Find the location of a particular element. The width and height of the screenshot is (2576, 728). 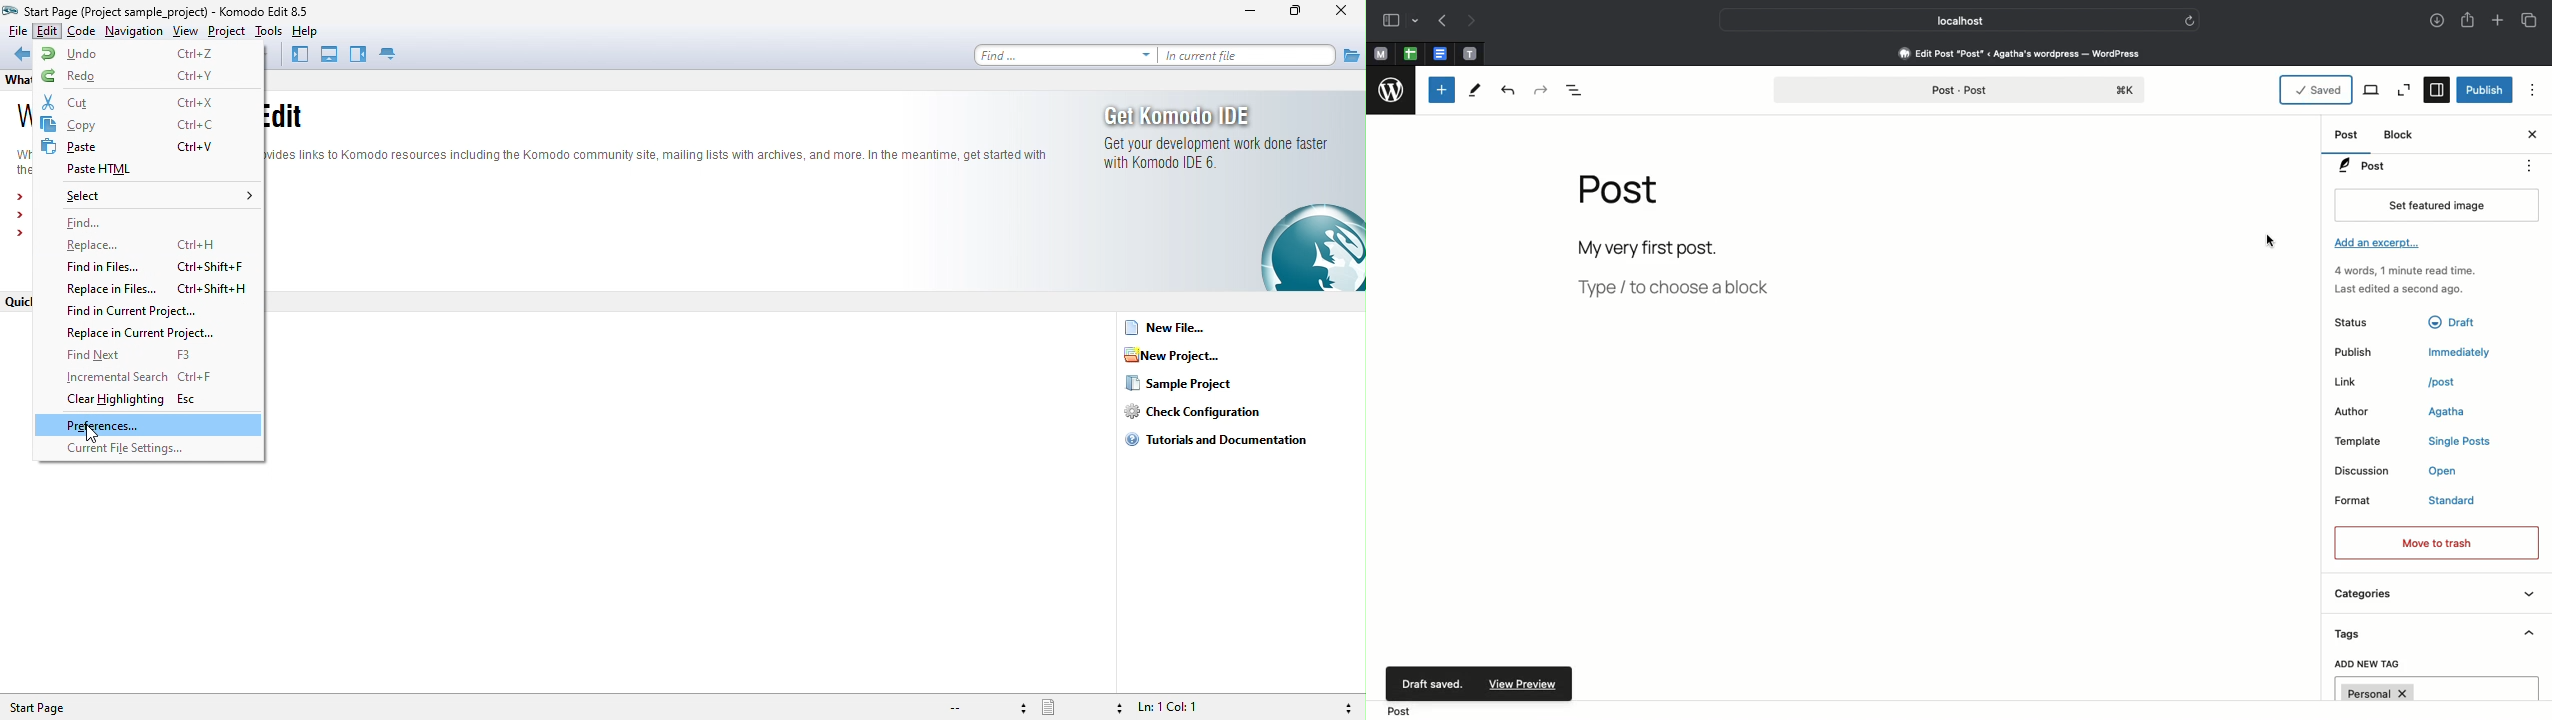

Tabs is located at coordinates (2528, 19).